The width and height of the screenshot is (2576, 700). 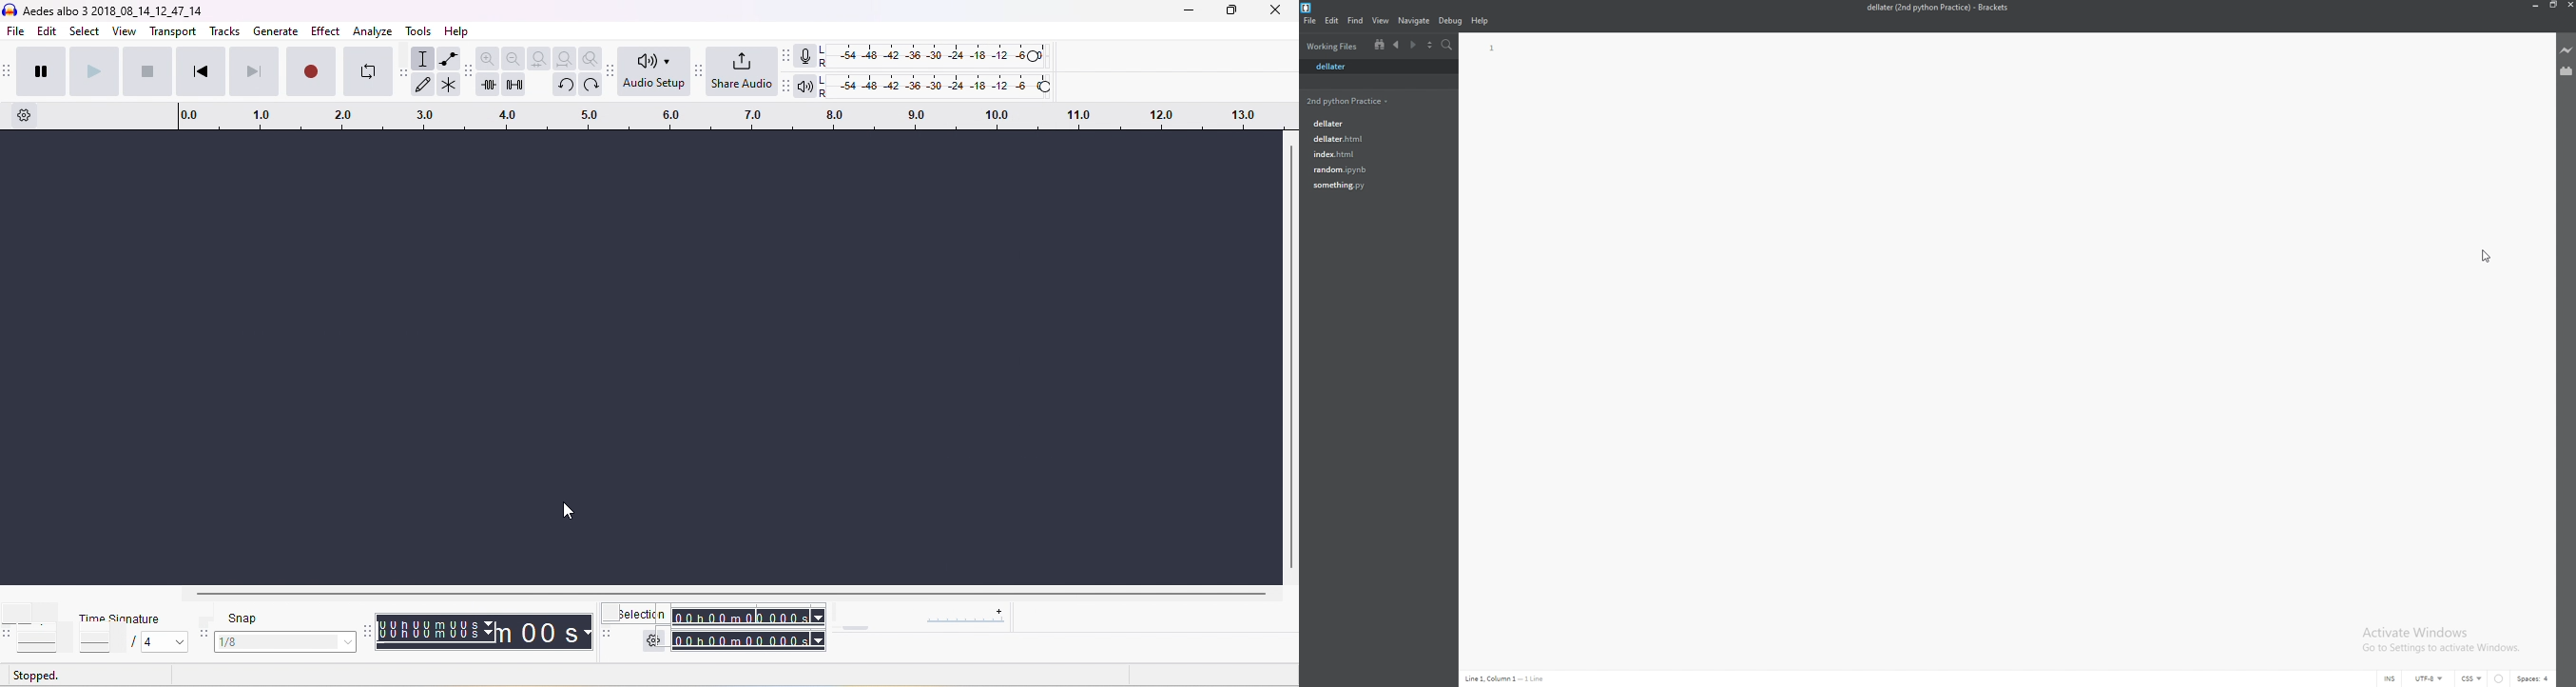 I want to click on line number, so click(x=1493, y=49).